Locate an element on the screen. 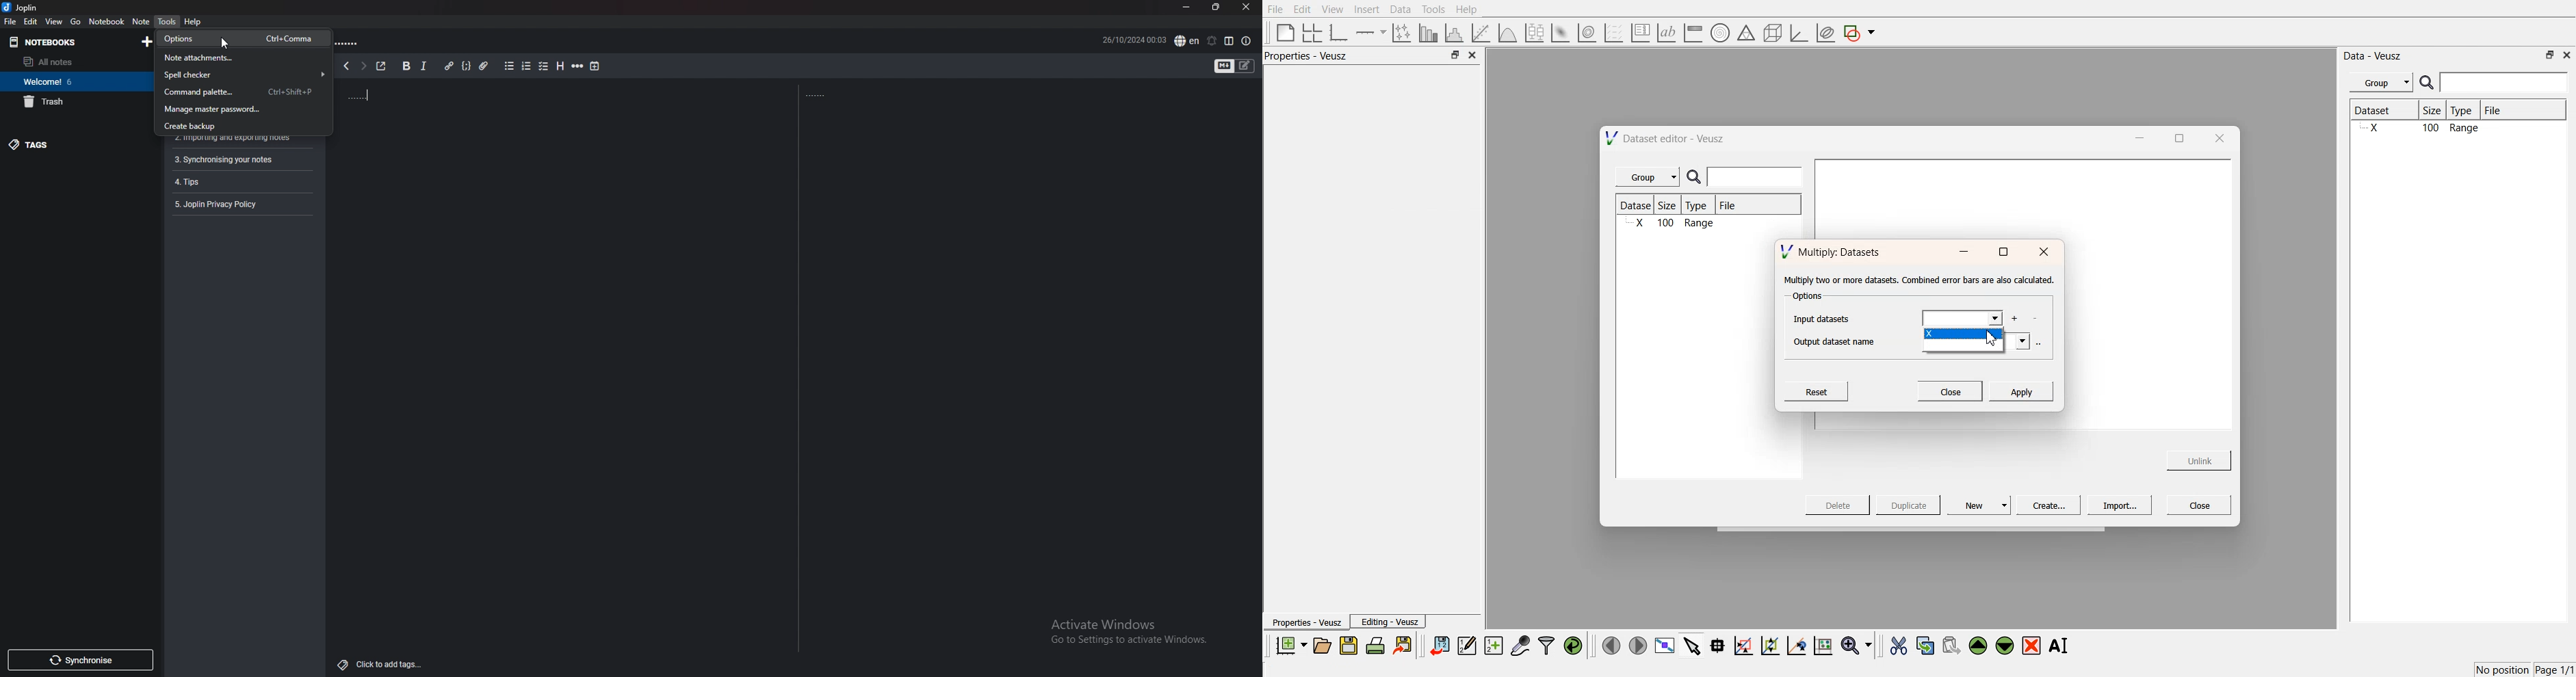 The image size is (2576, 700). help is located at coordinates (193, 22).